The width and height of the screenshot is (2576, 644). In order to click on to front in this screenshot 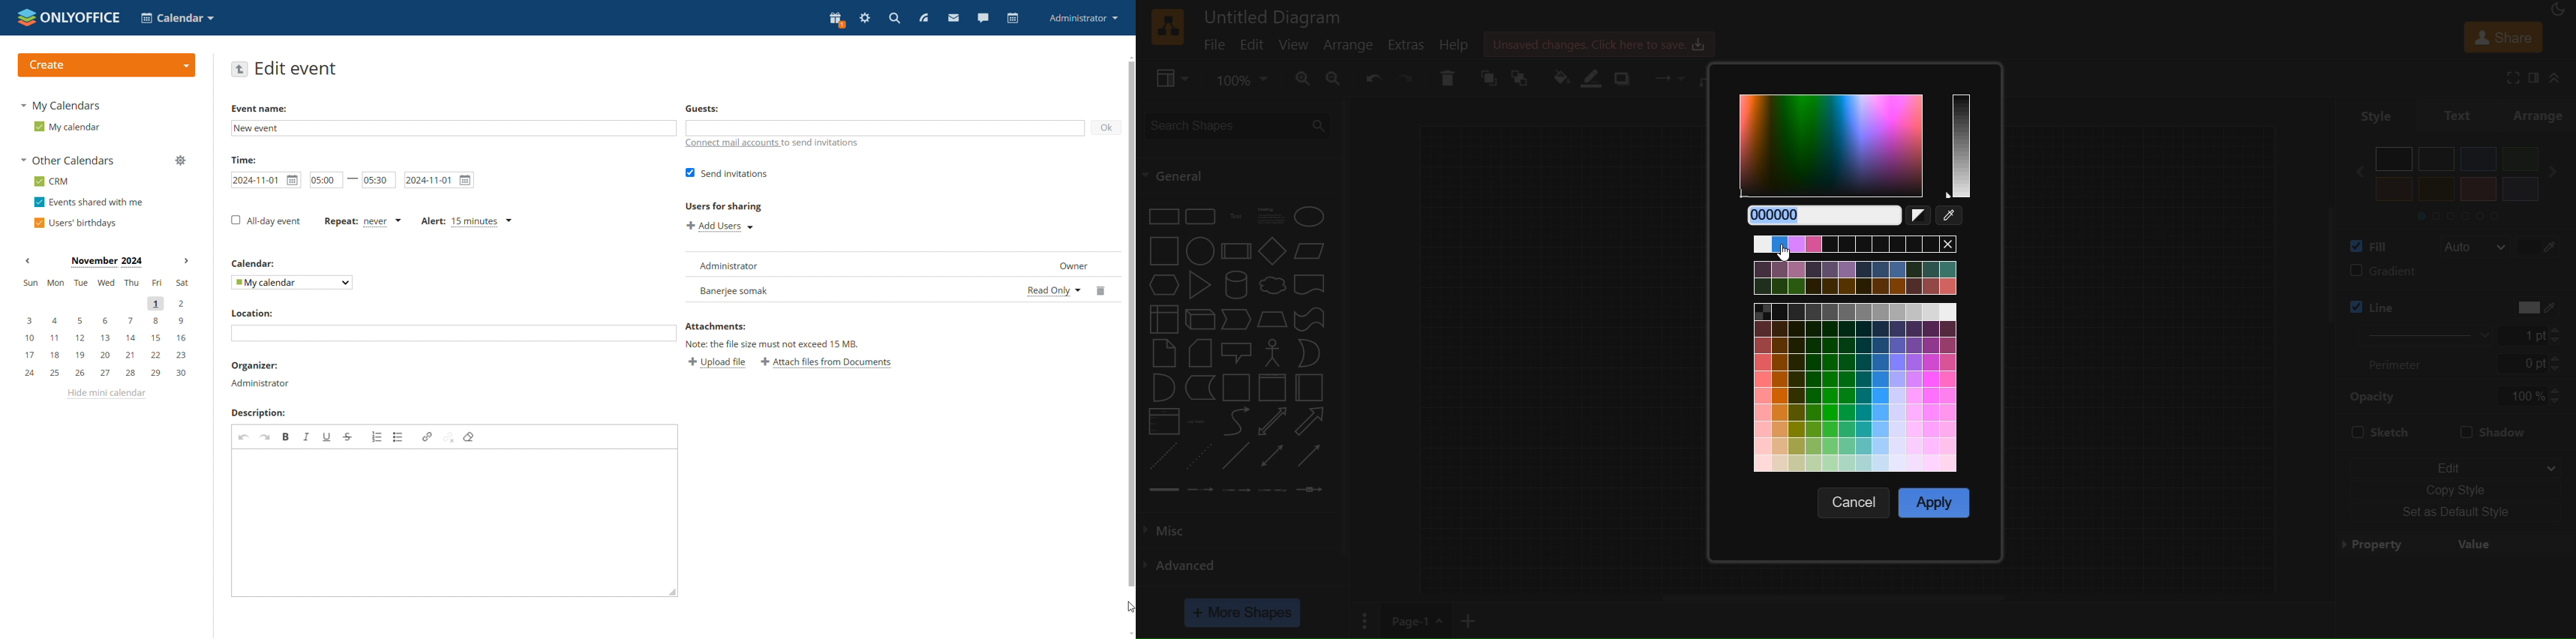, I will do `click(1489, 79)`.